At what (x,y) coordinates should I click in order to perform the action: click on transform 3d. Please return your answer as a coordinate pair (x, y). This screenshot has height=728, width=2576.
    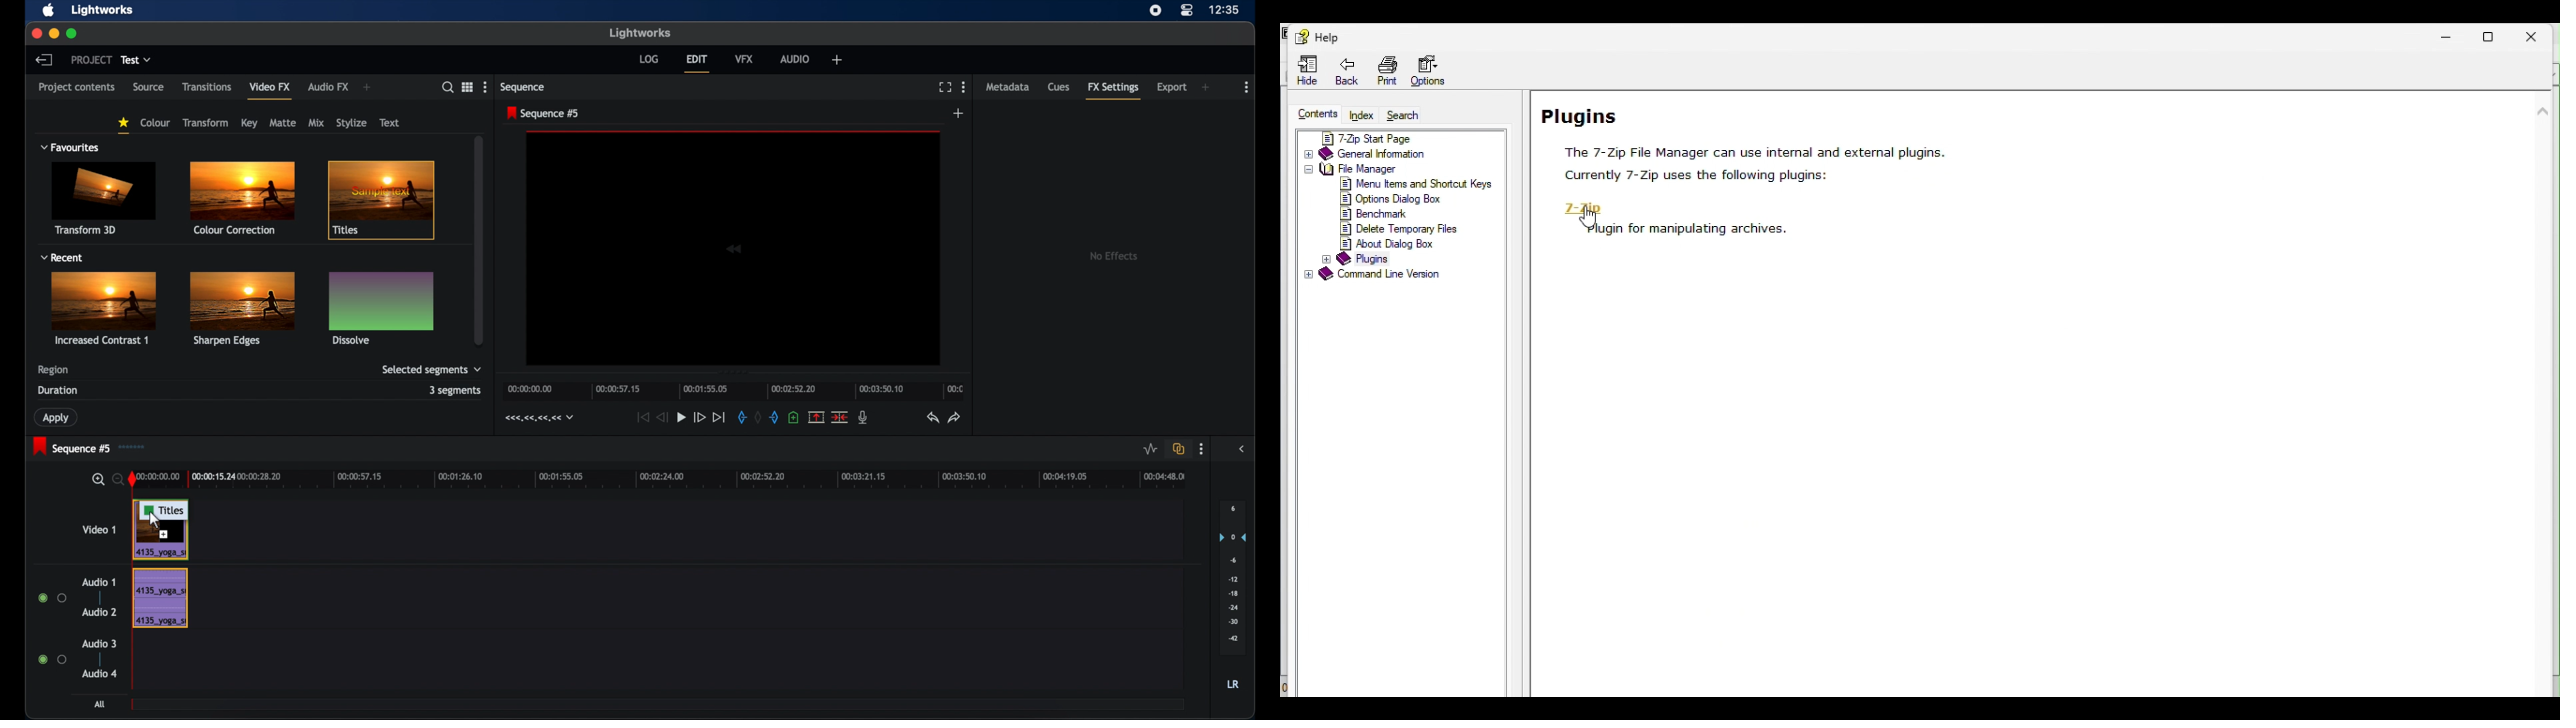
    Looking at the image, I should click on (105, 198).